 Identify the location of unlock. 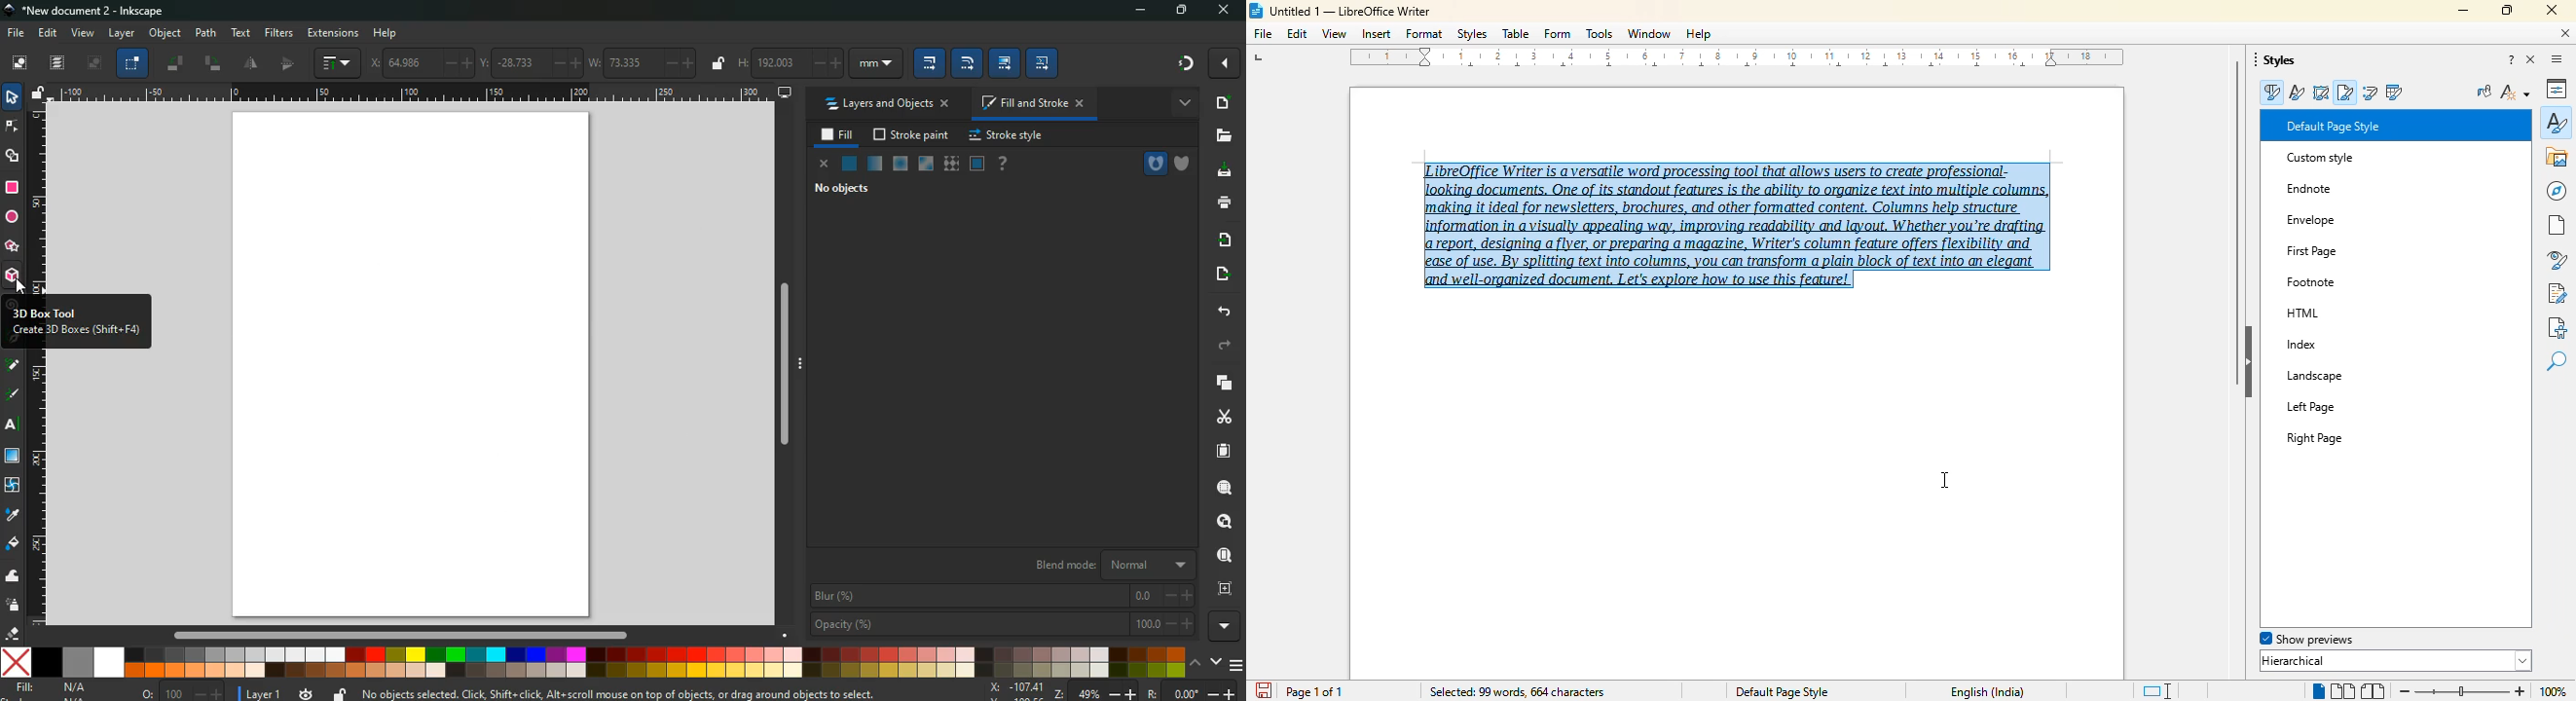
(38, 94).